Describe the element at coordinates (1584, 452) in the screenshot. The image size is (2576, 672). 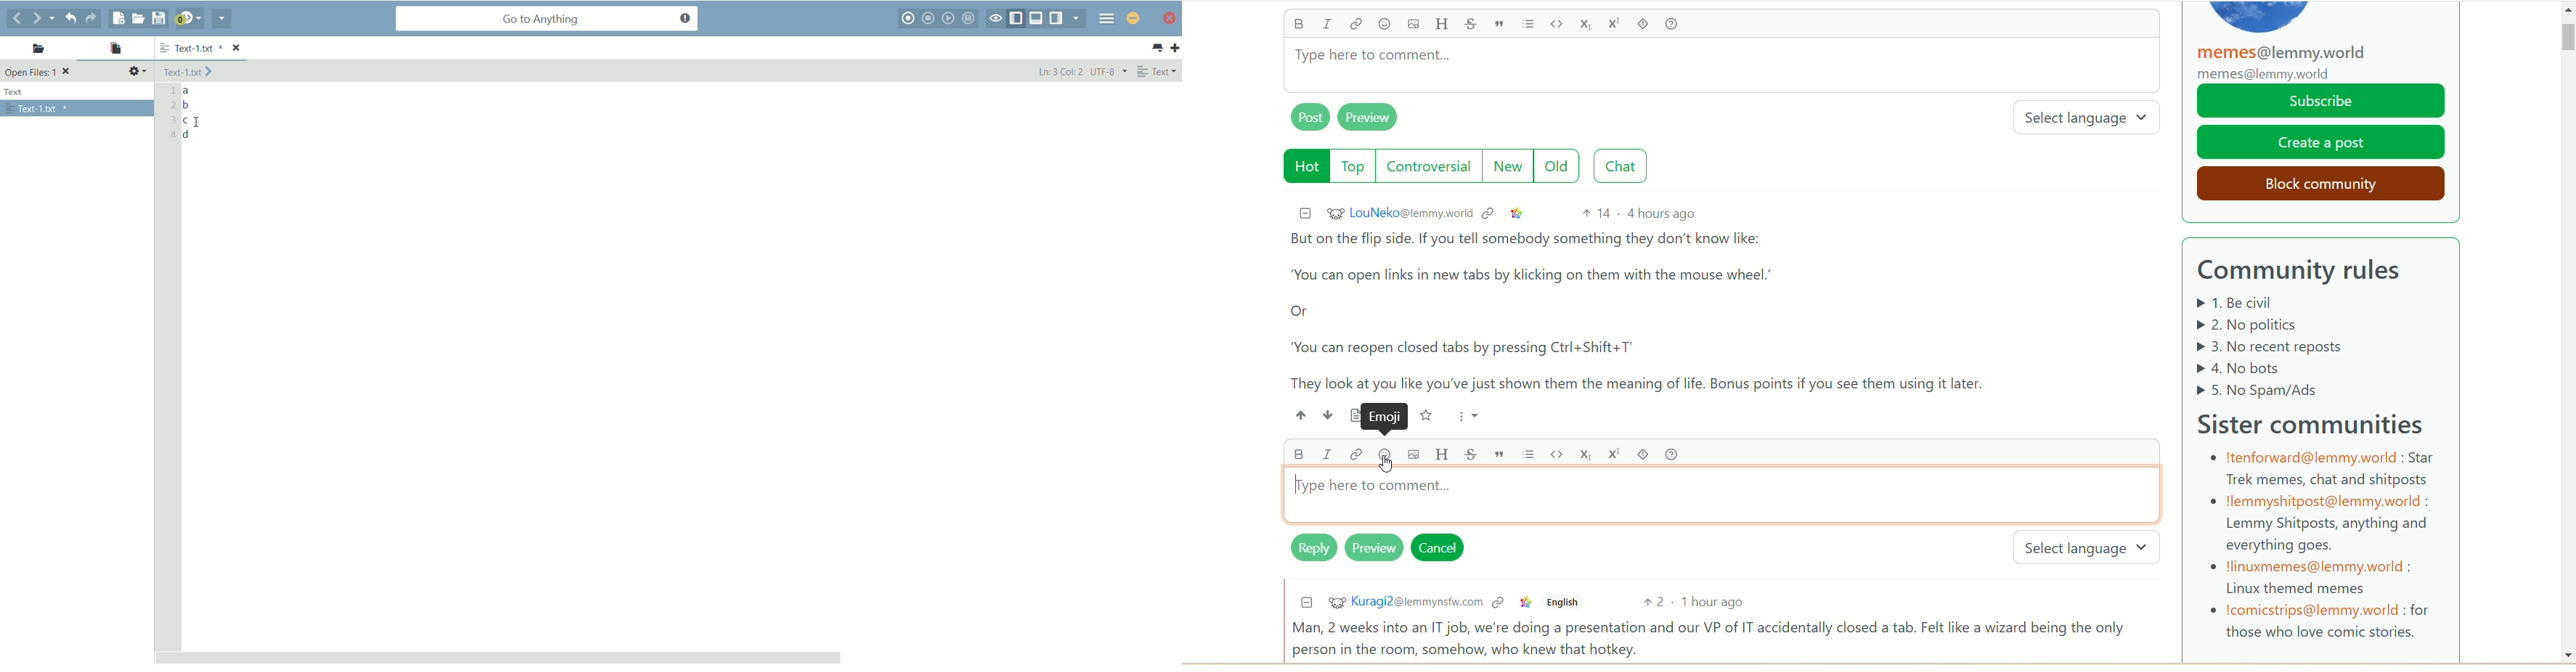
I see `subscript` at that location.